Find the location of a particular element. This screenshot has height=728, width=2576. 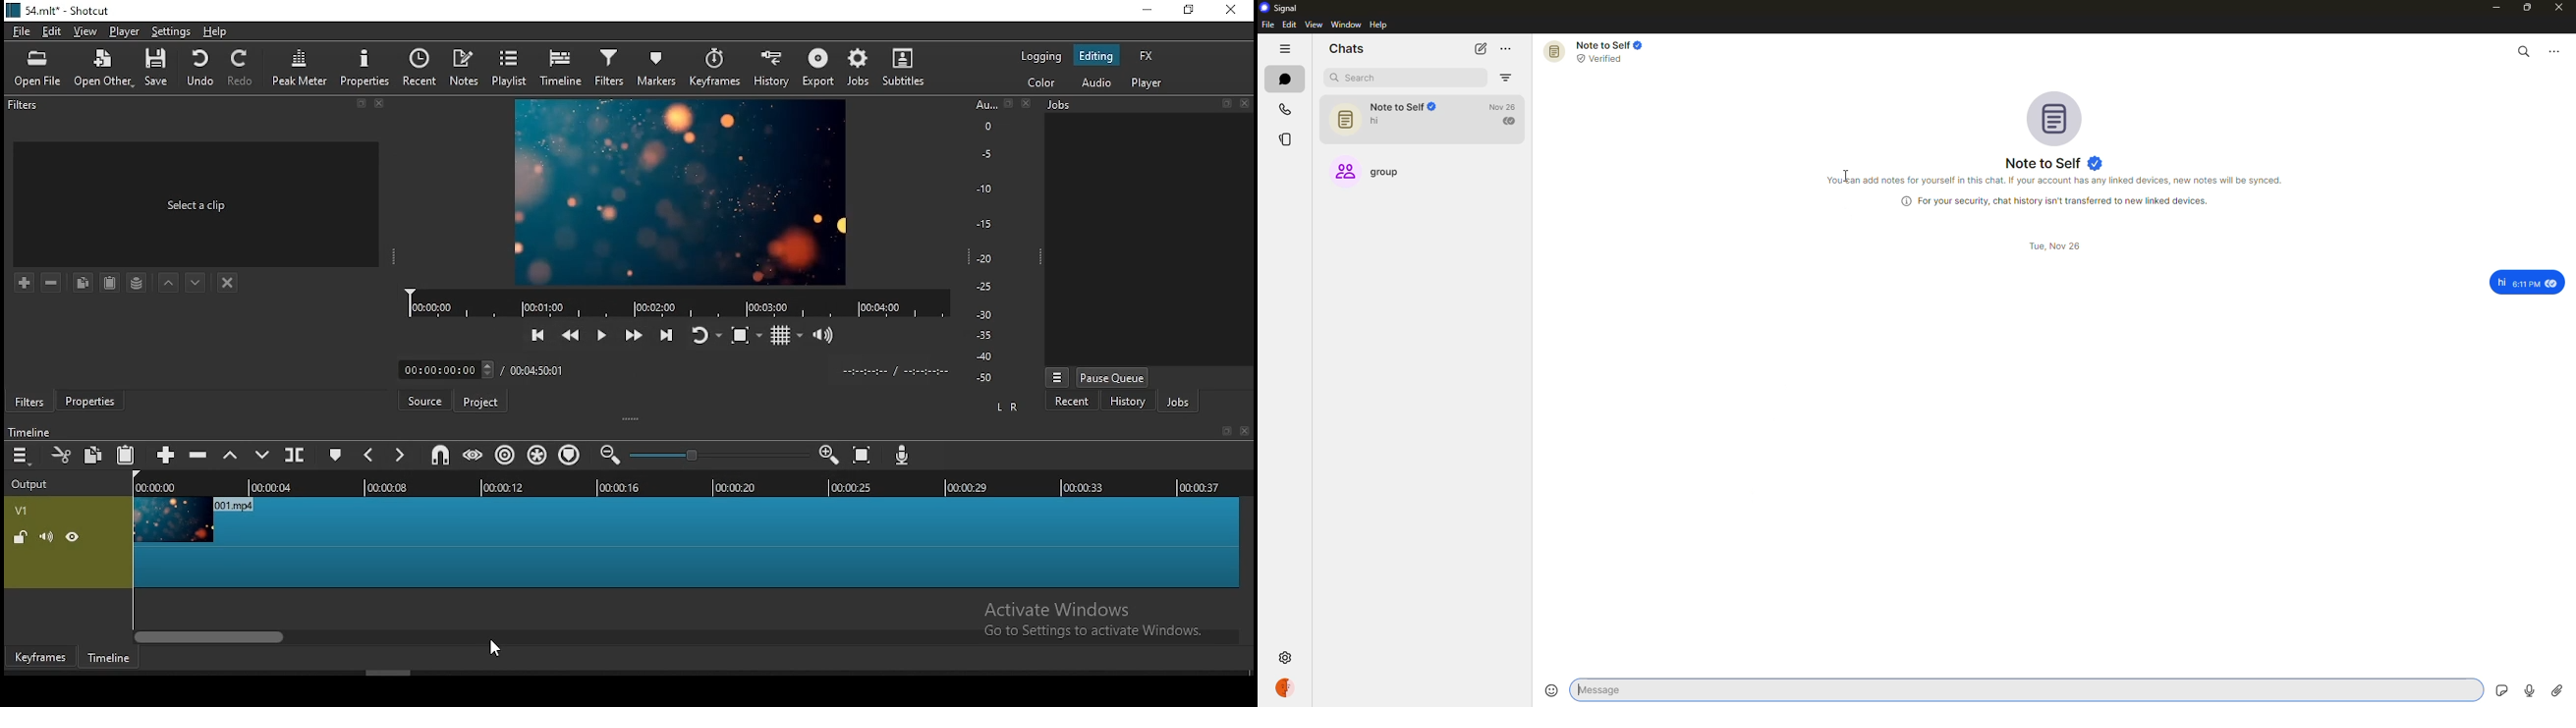

output is located at coordinates (32, 485).